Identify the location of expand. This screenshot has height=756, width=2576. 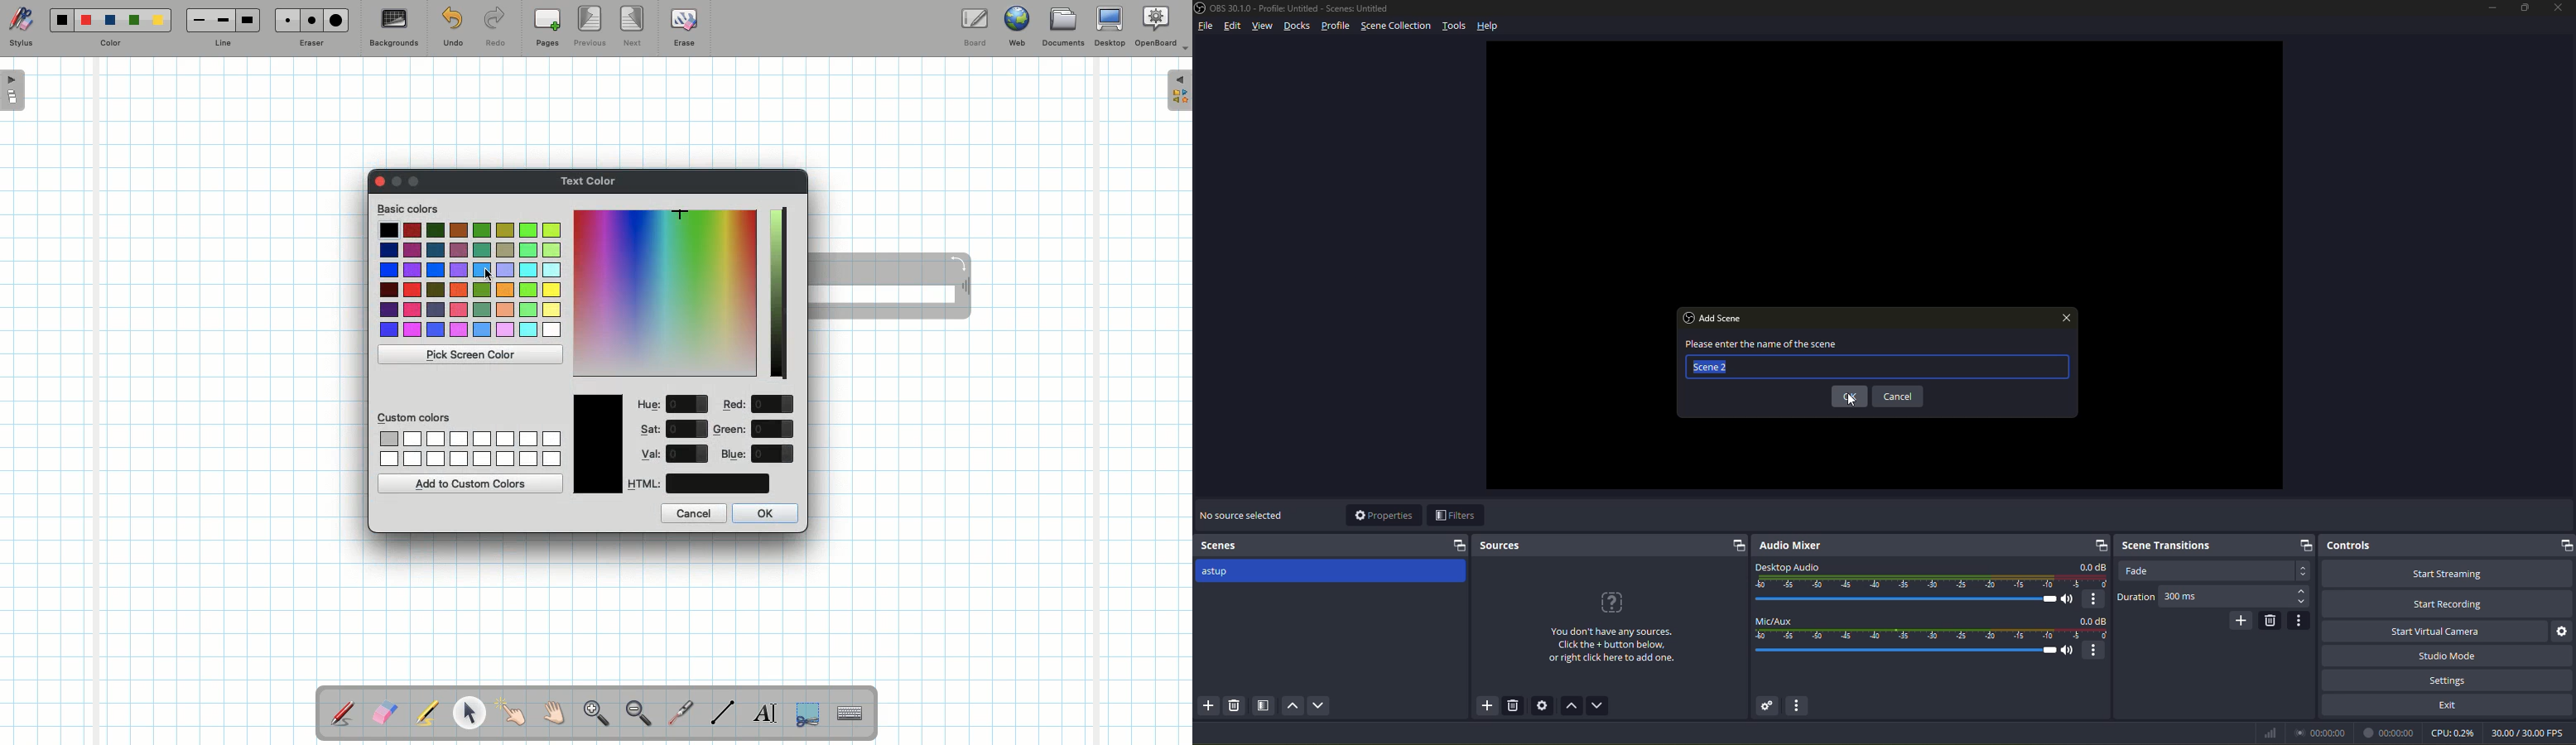
(1459, 546).